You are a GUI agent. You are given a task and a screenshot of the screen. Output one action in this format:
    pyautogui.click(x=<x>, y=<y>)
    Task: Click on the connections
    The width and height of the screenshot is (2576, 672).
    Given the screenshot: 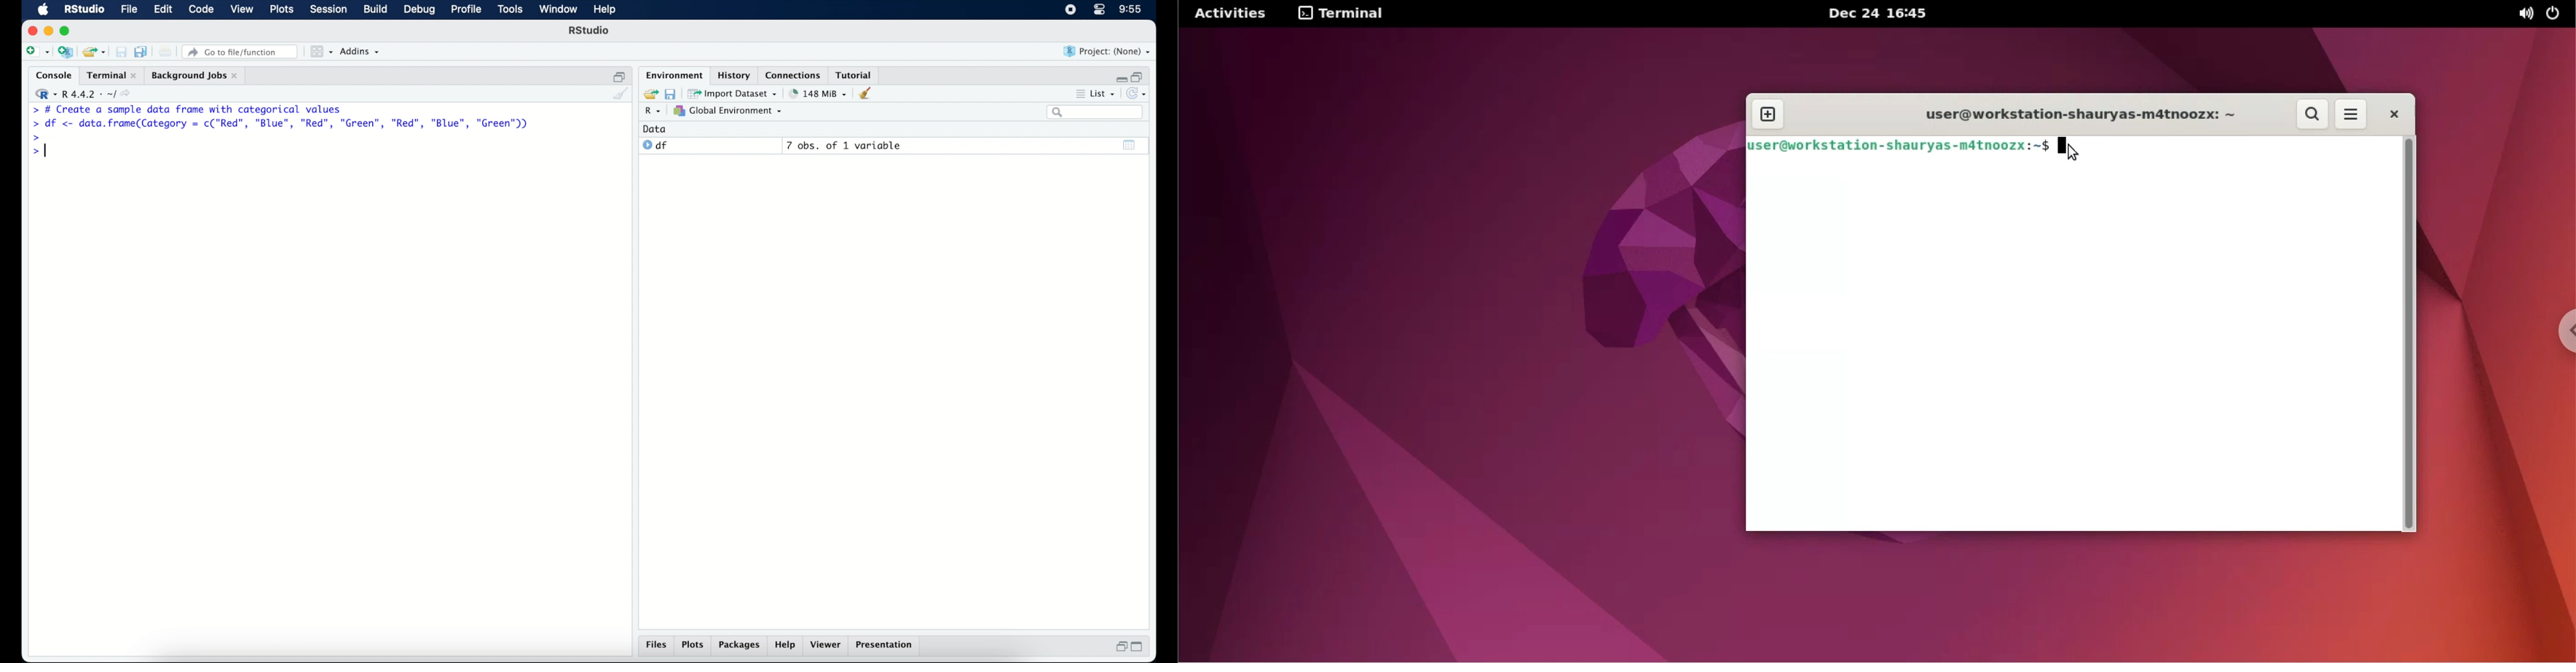 What is the action you would take?
    pyautogui.click(x=795, y=74)
    